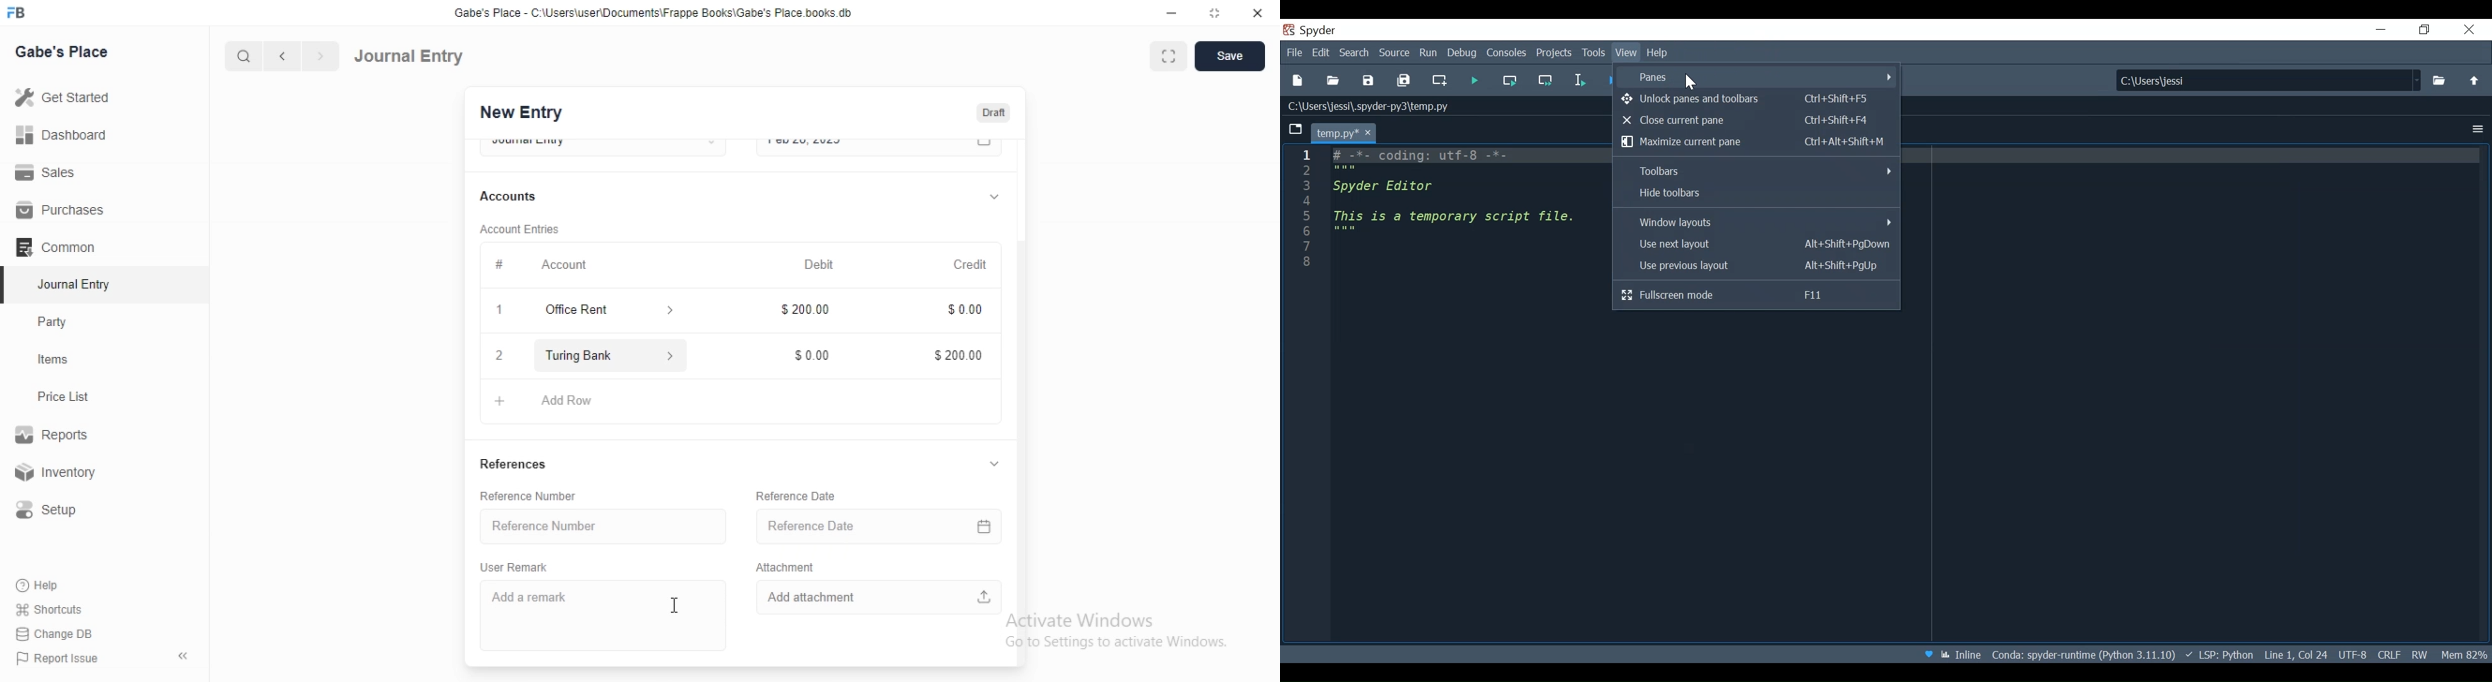 The image size is (2492, 700). Describe the element at coordinates (496, 356) in the screenshot. I see `2` at that location.